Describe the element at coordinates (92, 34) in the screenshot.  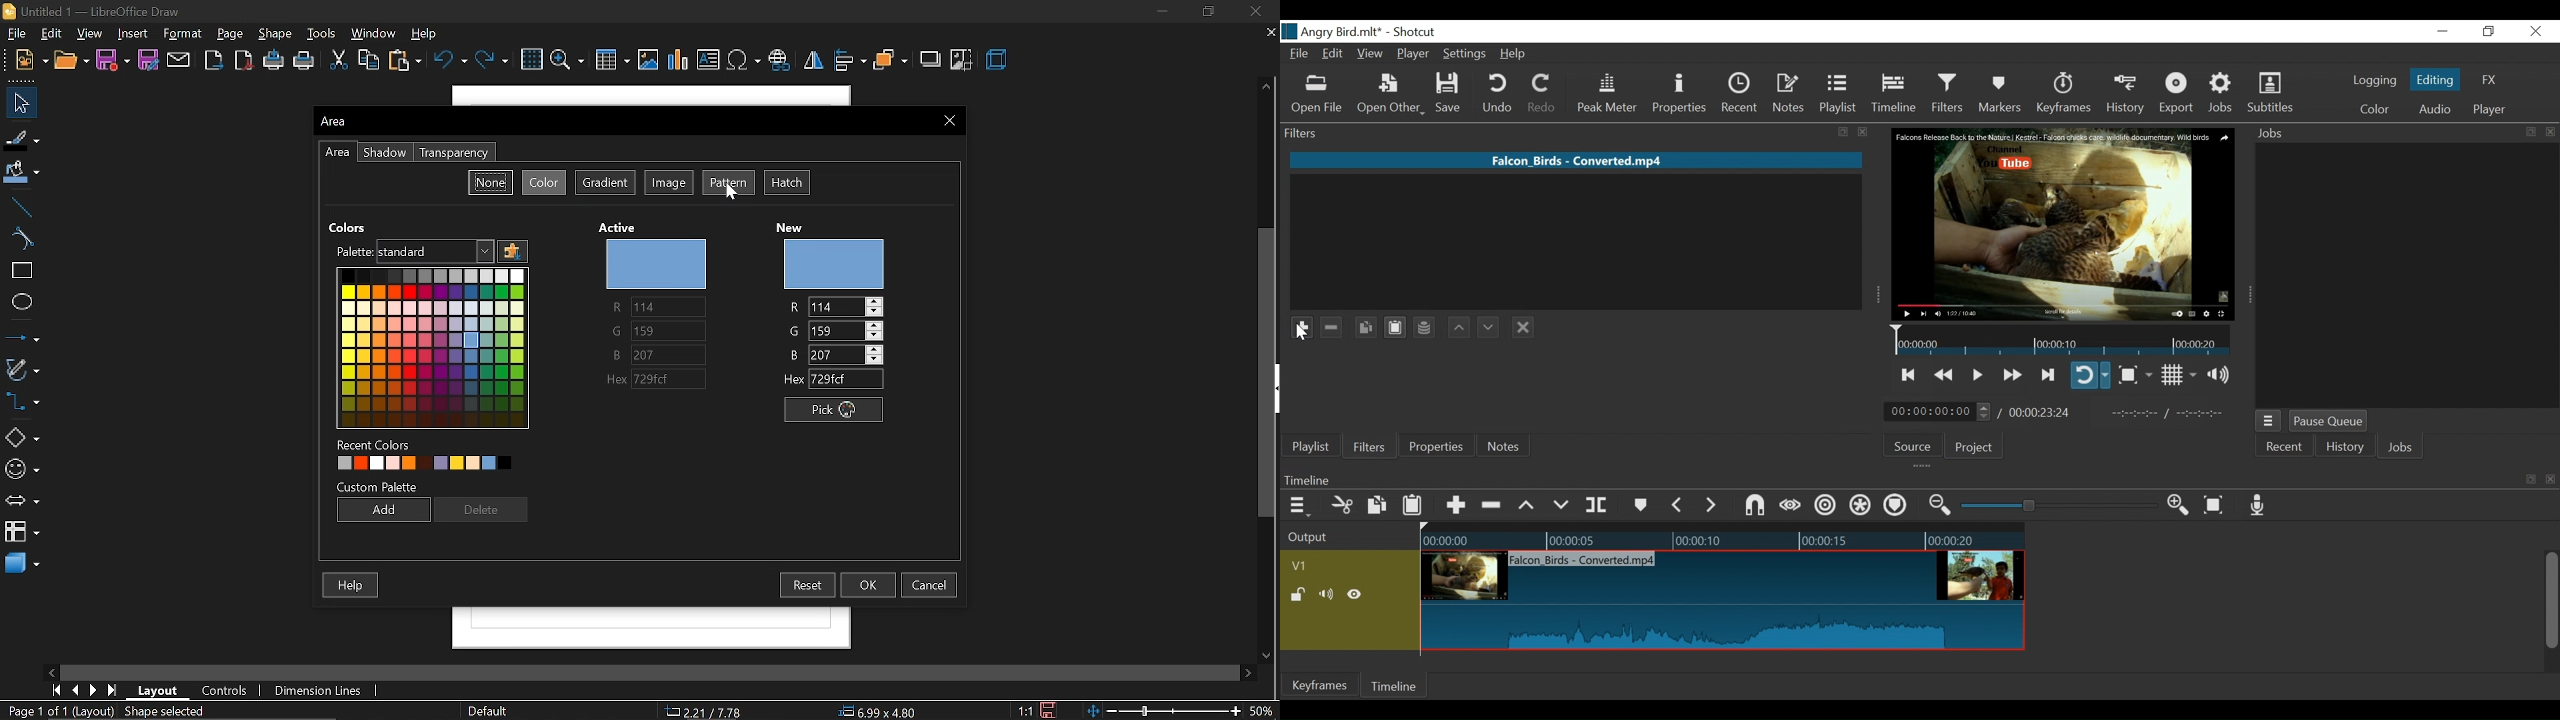
I see `view` at that location.